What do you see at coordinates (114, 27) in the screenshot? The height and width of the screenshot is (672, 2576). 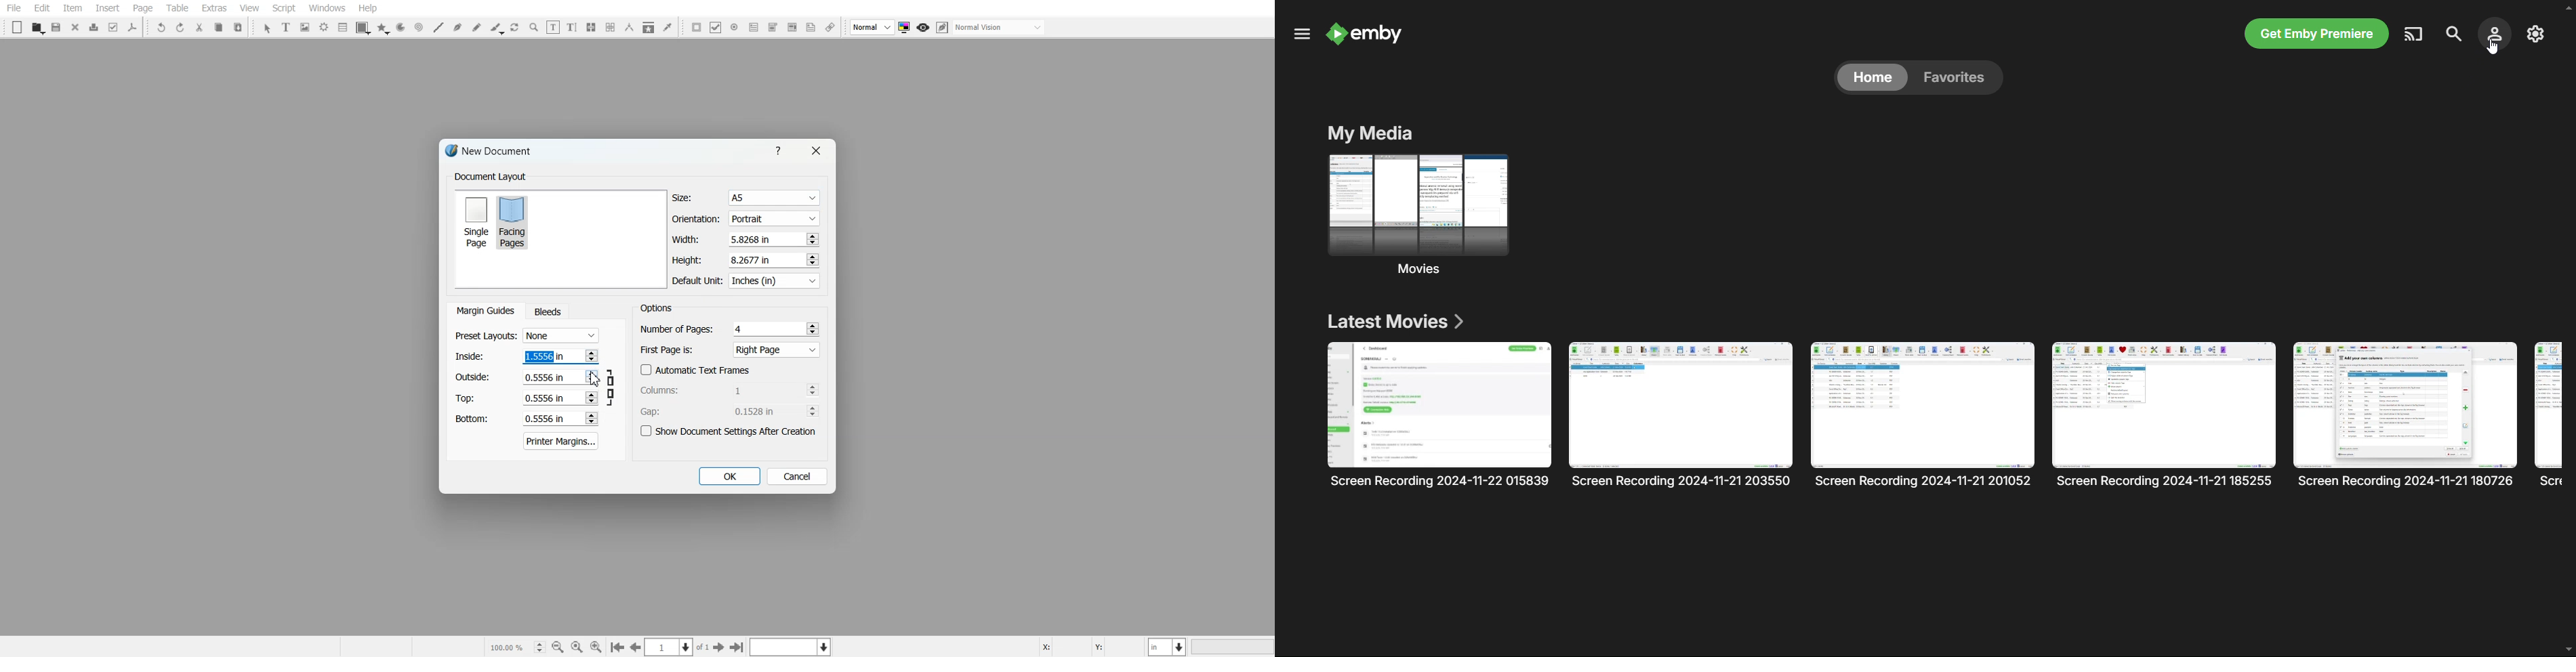 I see `Preflight Verifier` at bounding box center [114, 27].